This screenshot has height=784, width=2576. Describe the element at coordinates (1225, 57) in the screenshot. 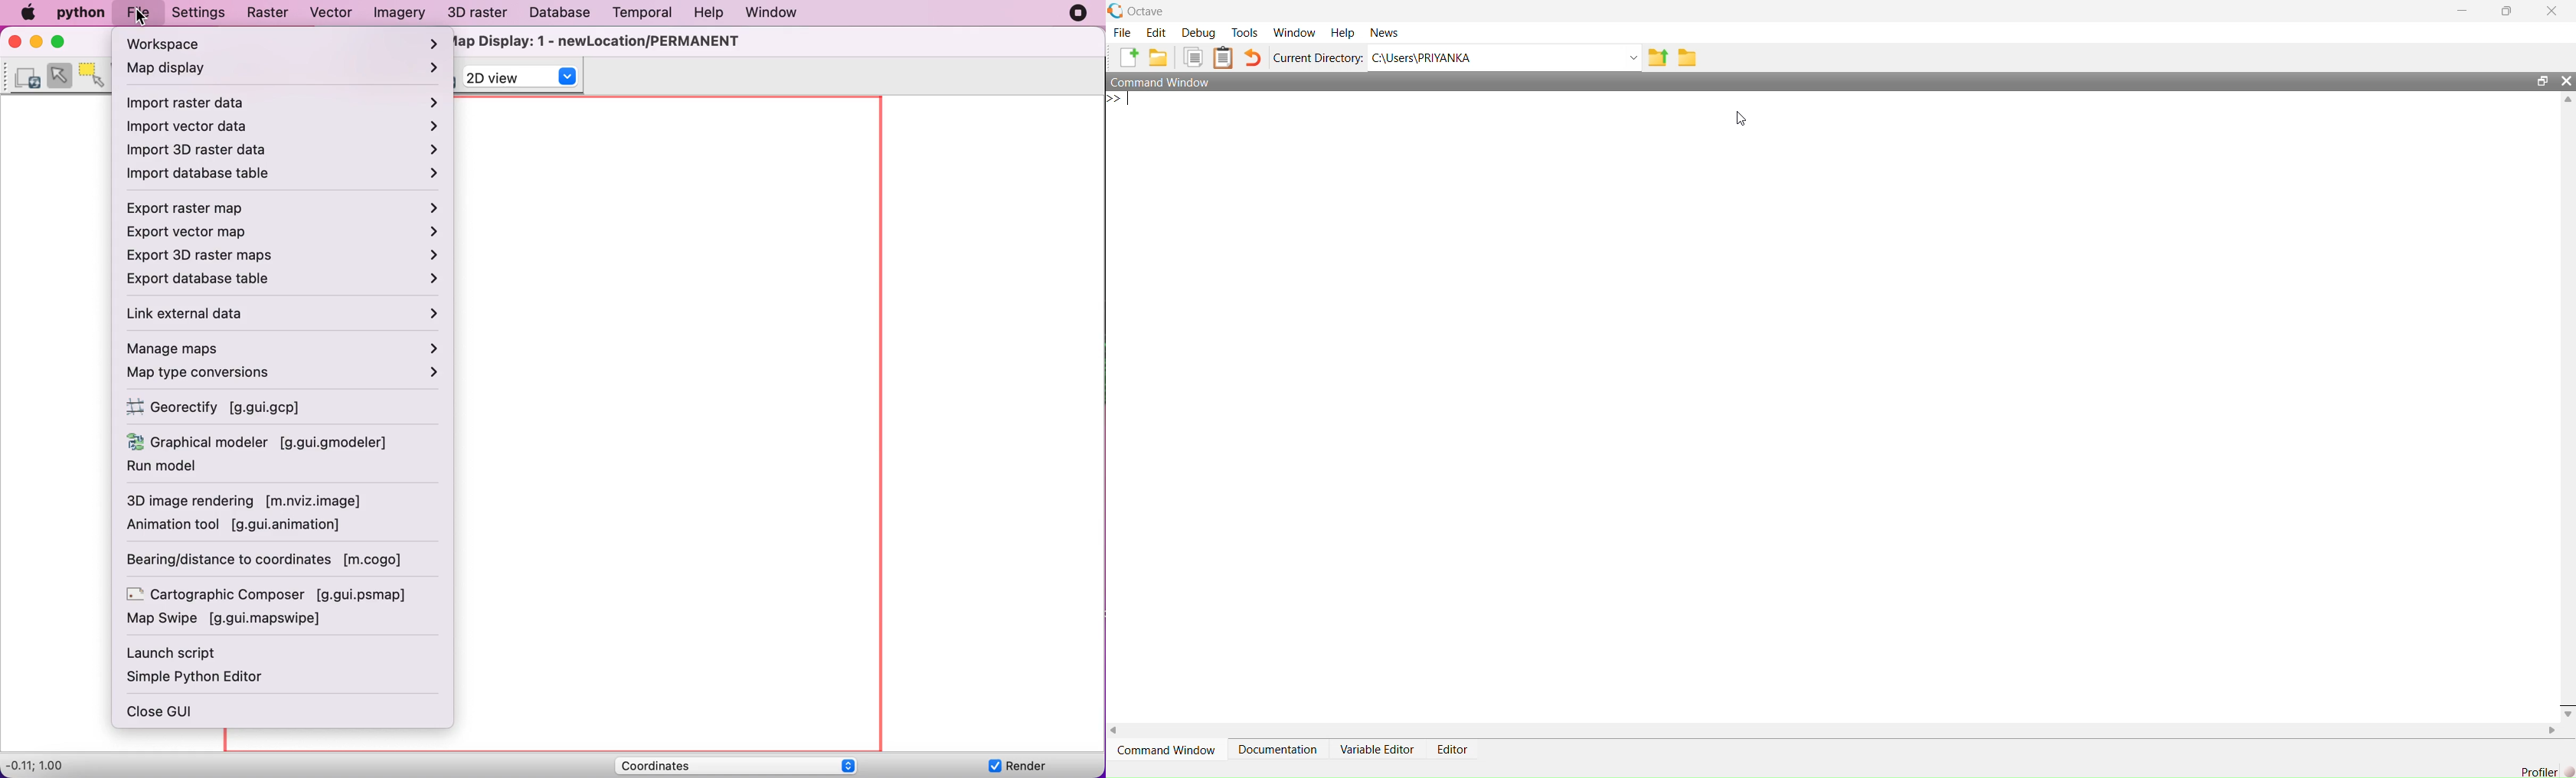

I see `Clipboard` at that location.